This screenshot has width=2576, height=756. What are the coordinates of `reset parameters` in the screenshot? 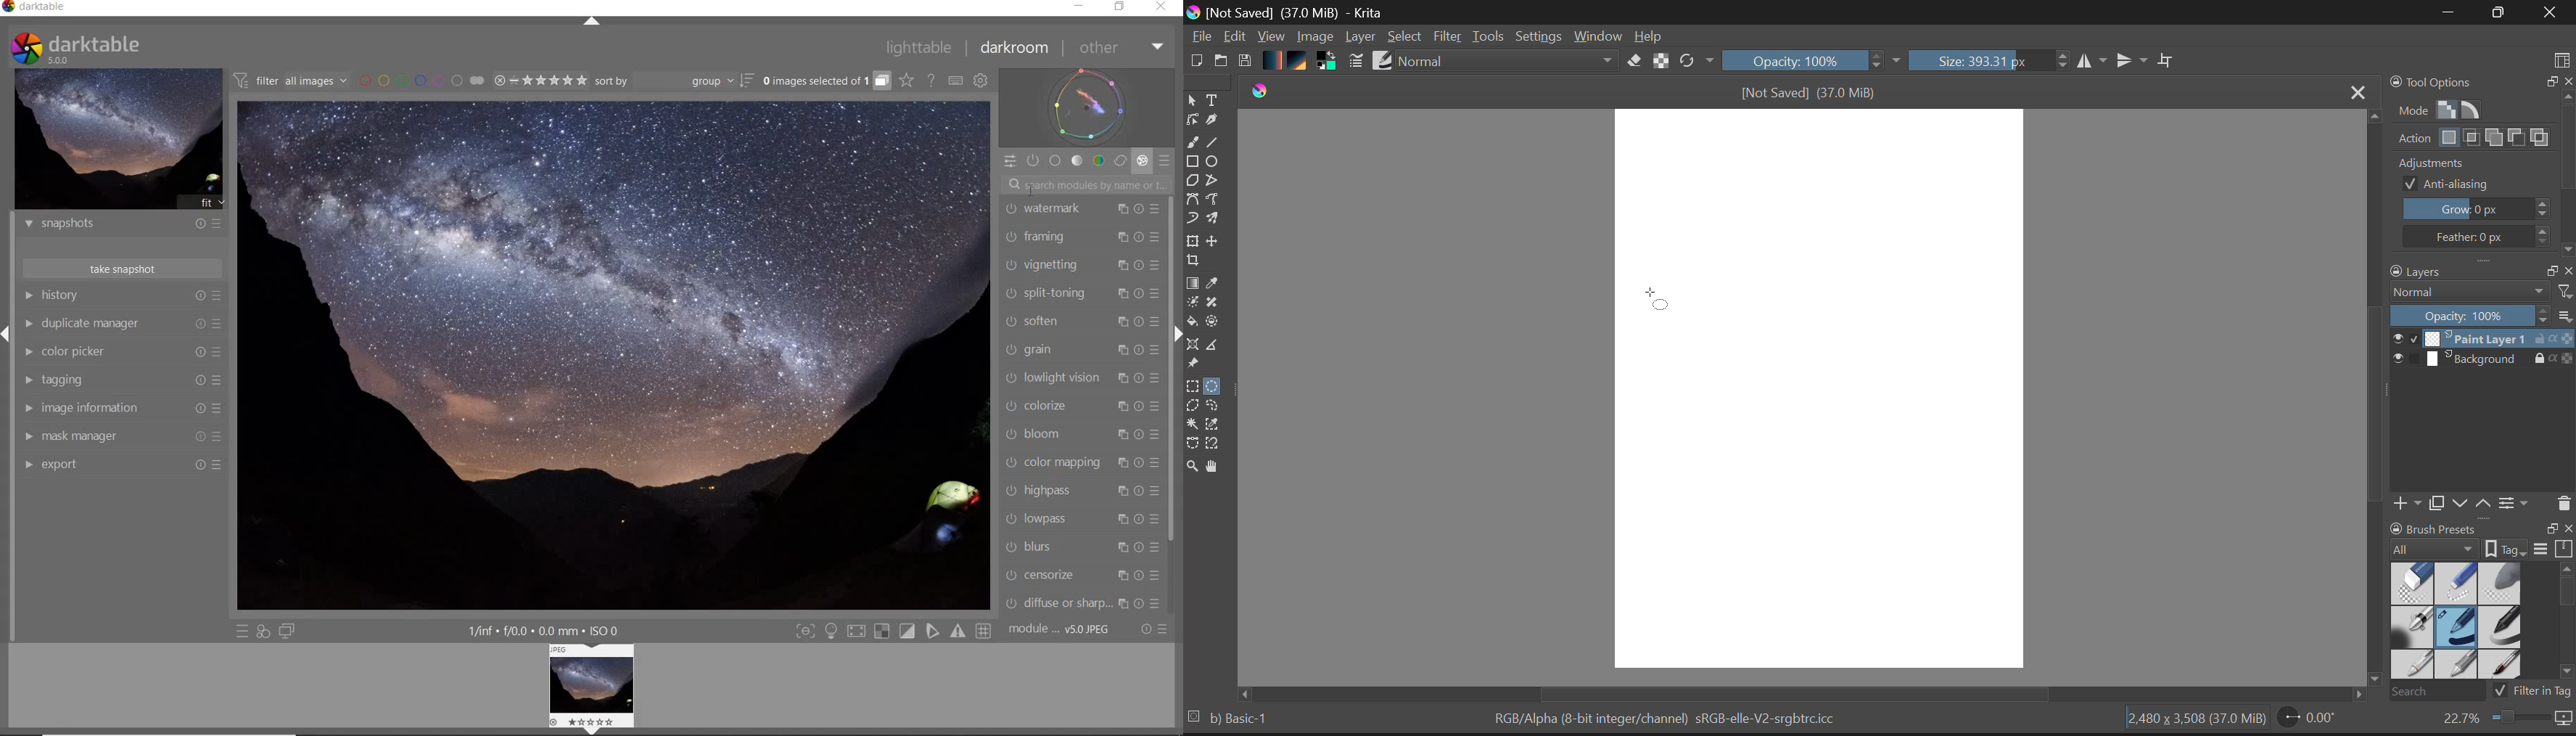 It's located at (1143, 407).